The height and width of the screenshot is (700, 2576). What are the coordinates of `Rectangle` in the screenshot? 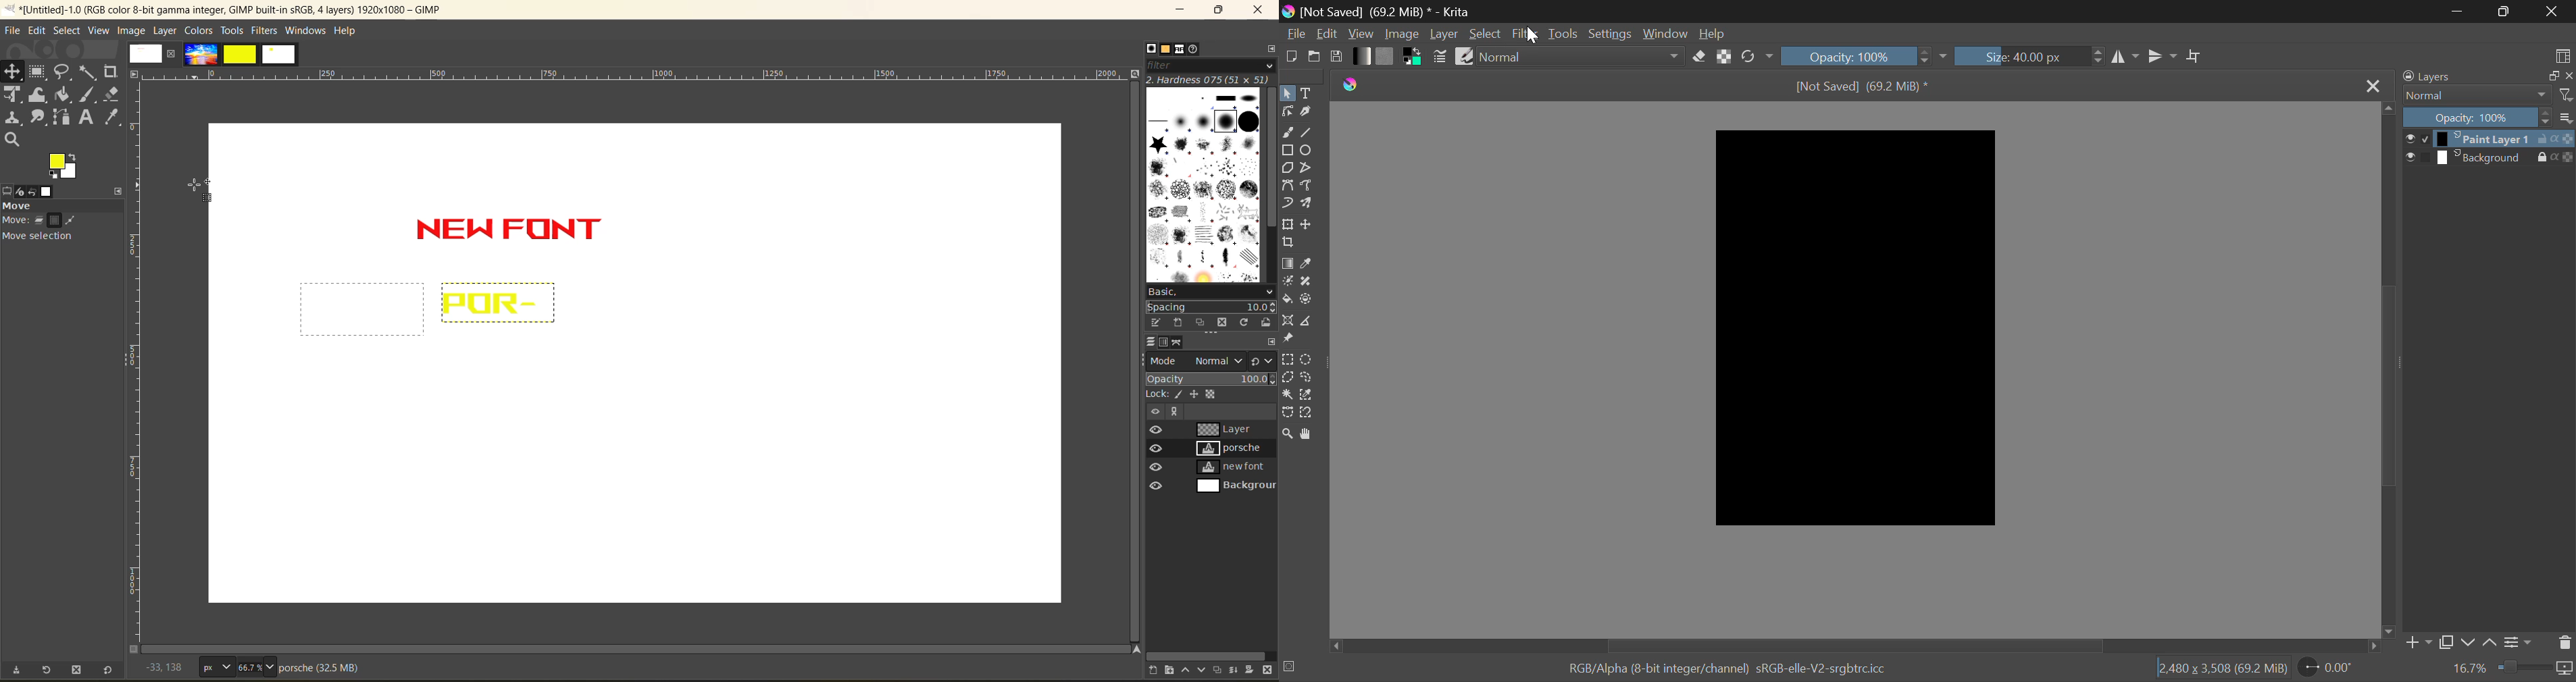 It's located at (1287, 149).